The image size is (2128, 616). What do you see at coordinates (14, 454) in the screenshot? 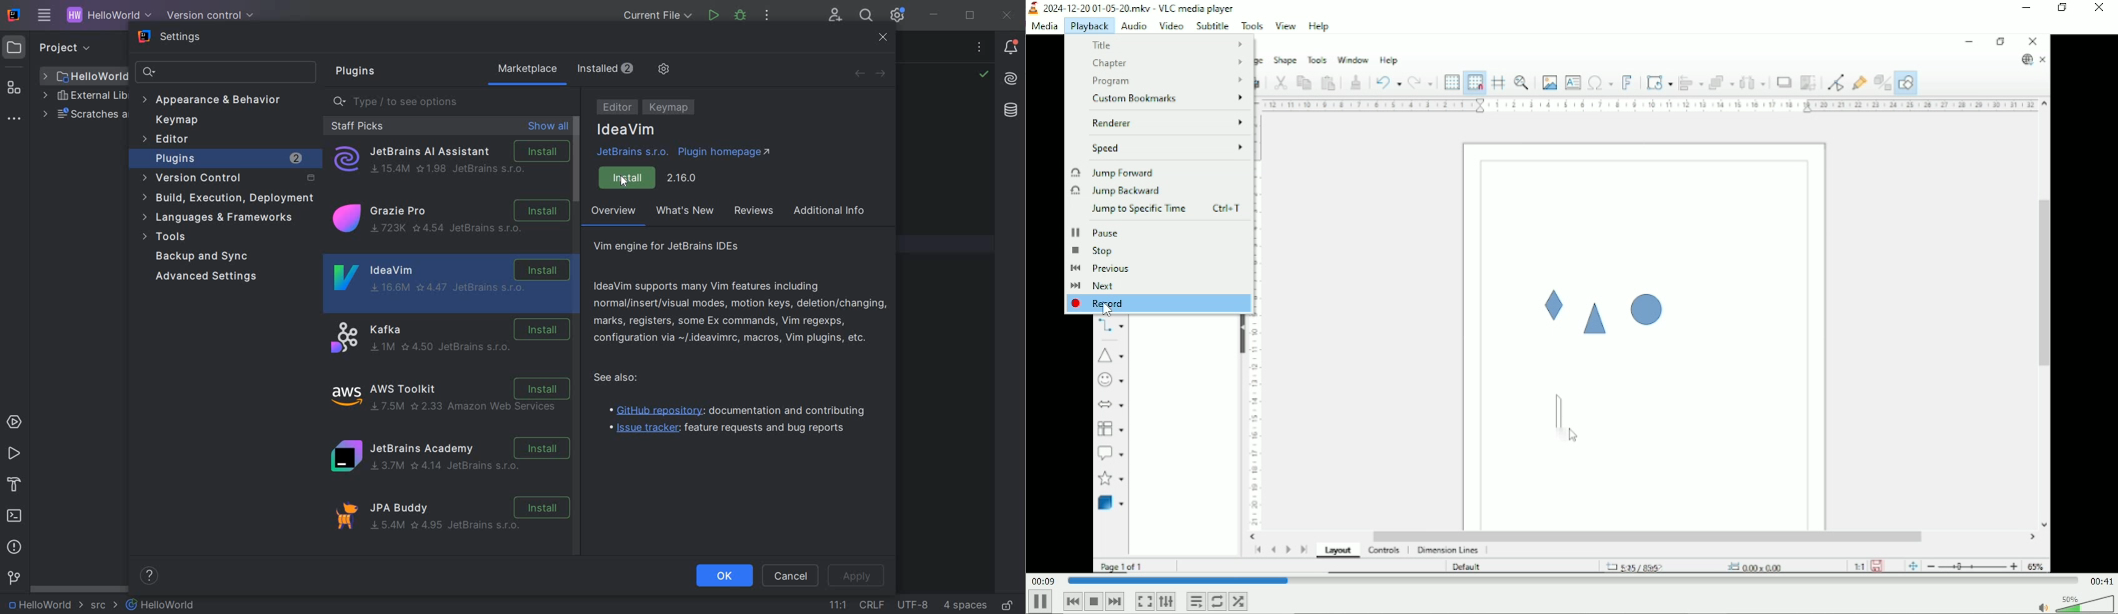
I see `RUN` at bounding box center [14, 454].